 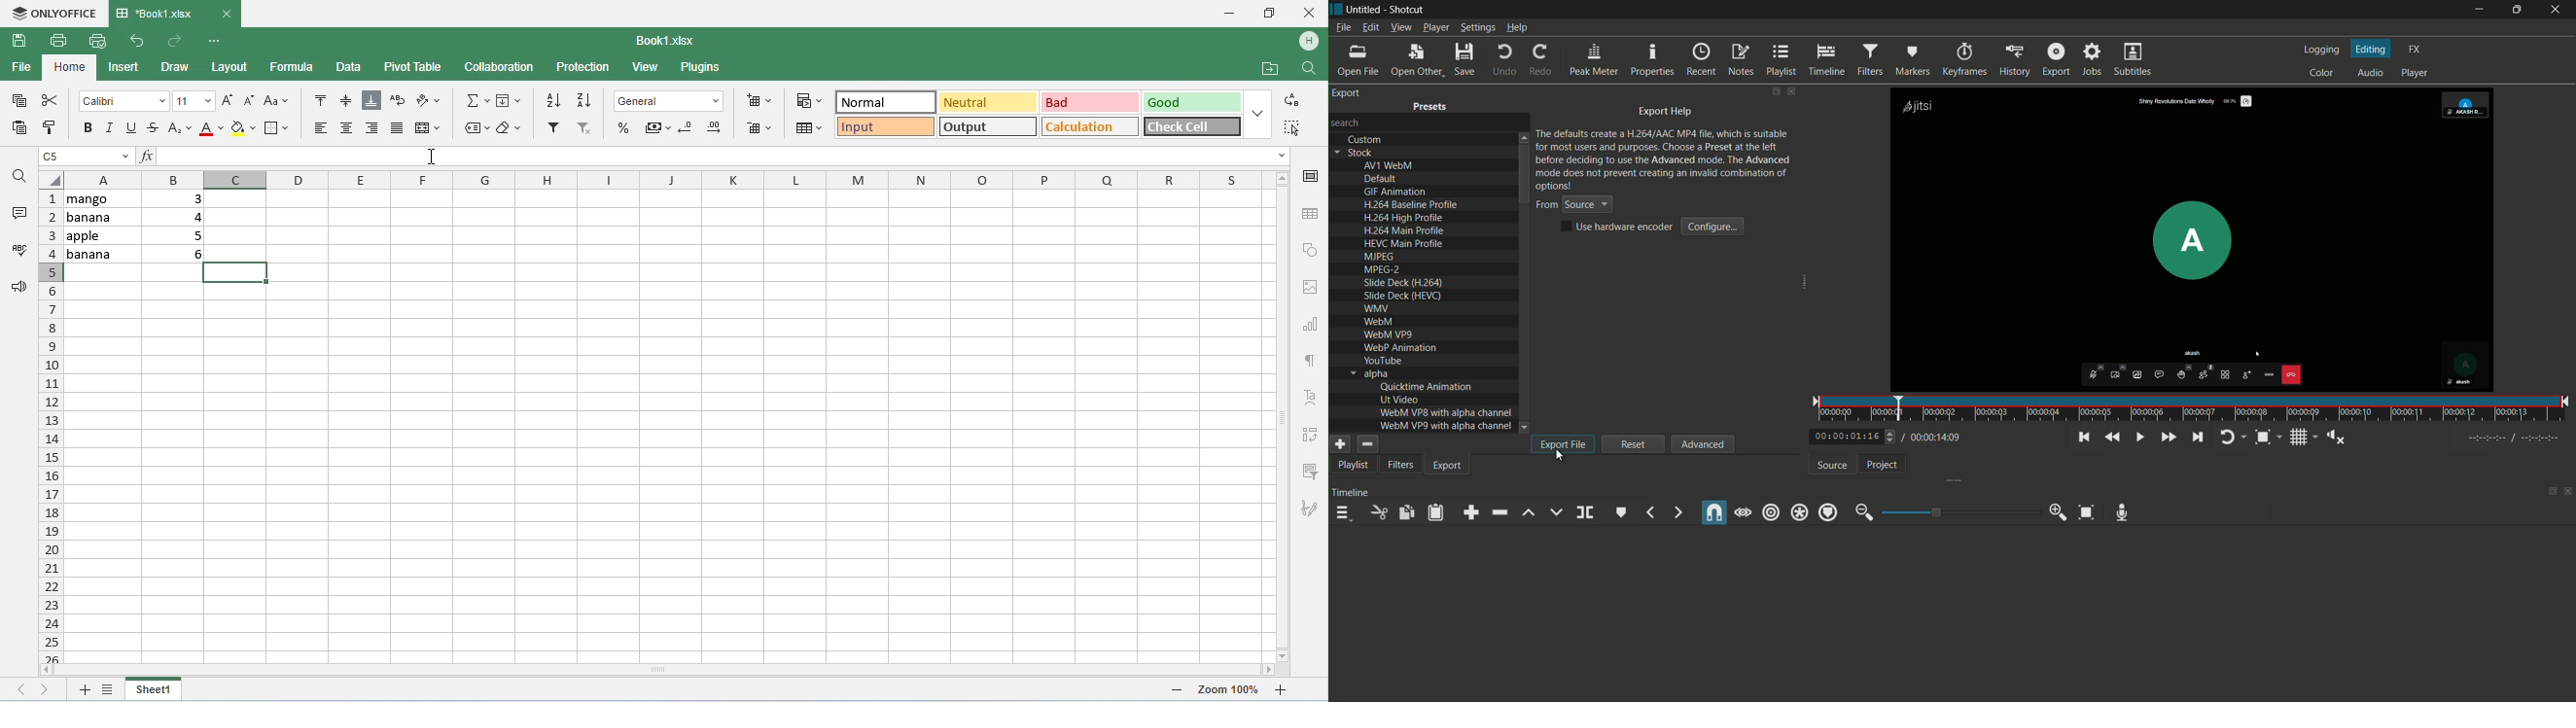 I want to click on toggle grid, so click(x=2299, y=437).